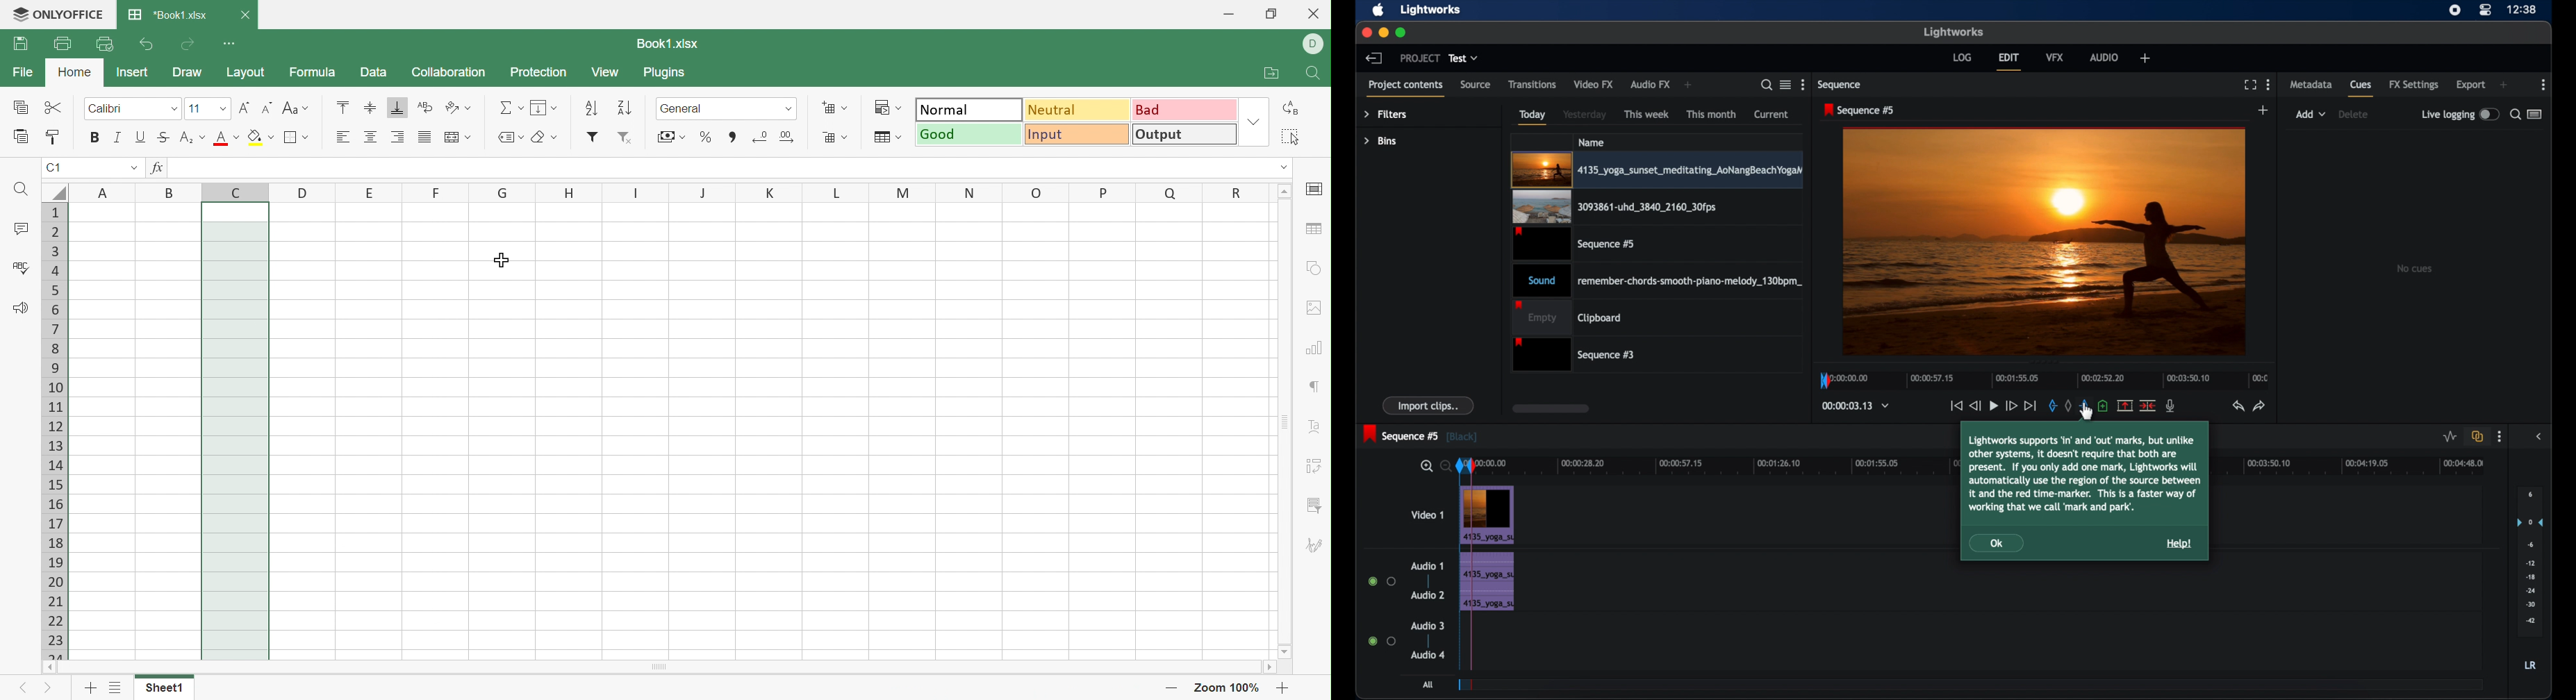  I want to click on lr, so click(2531, 665).